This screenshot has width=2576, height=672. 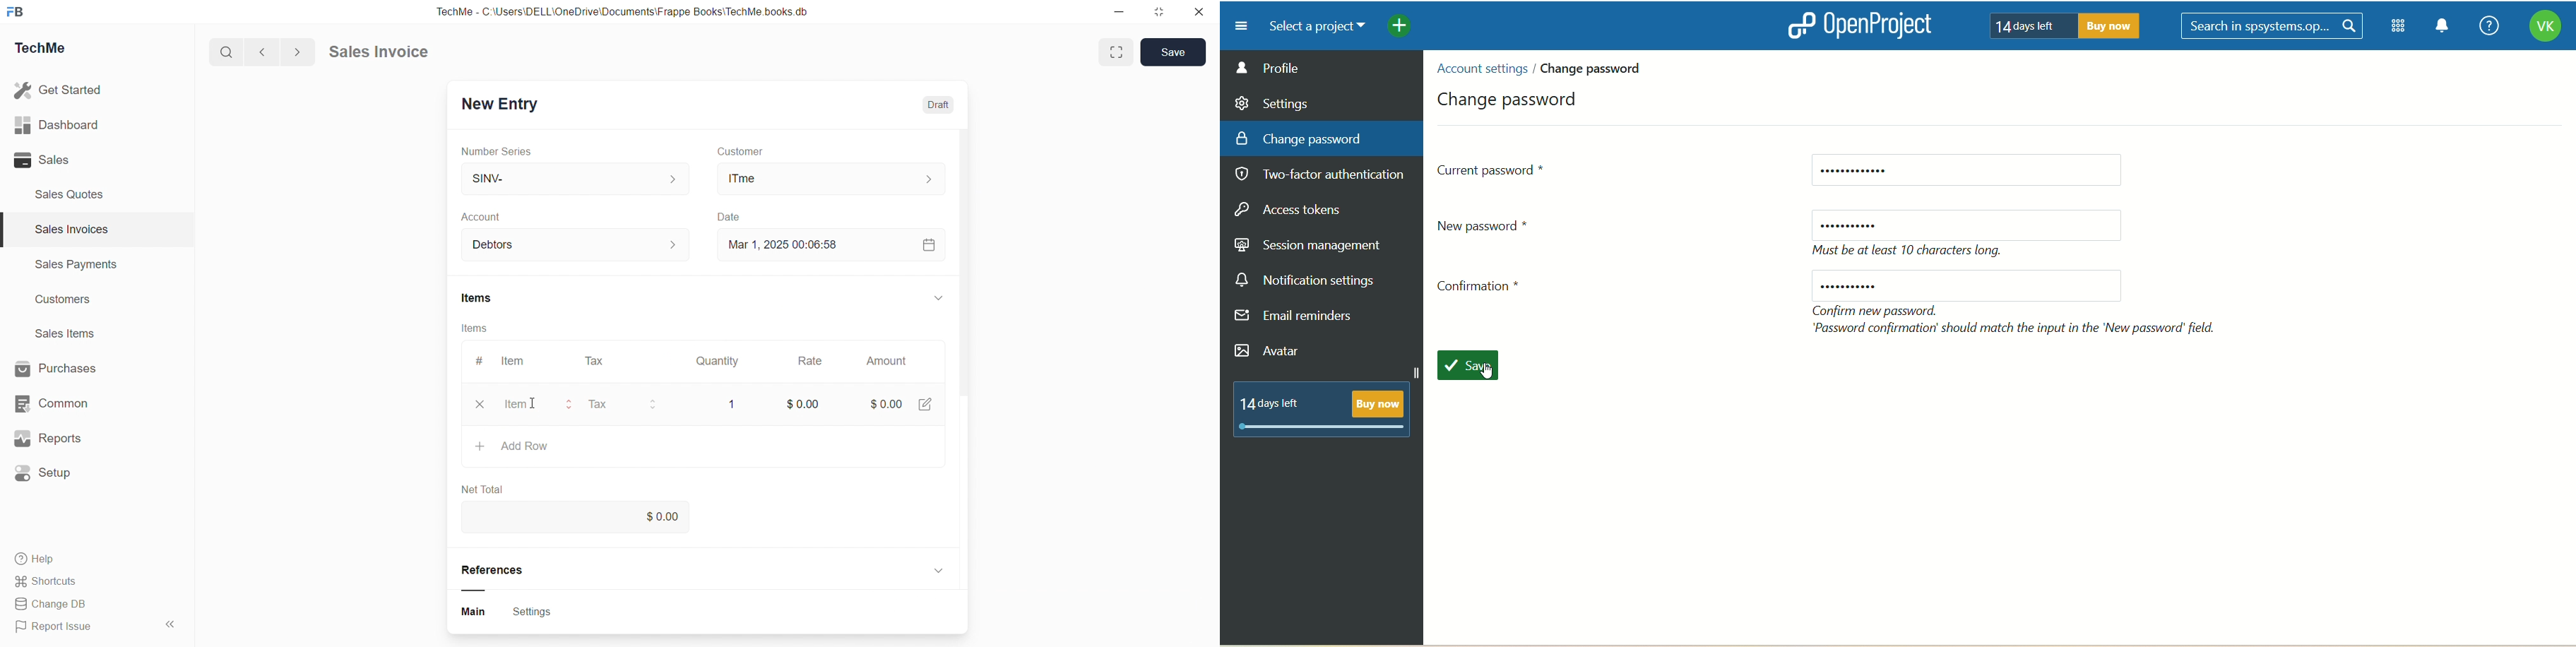 What do you see at coordinates (1124, 13) in the screenshot?
I see `Minimize` at bounding box center [1124, 13].